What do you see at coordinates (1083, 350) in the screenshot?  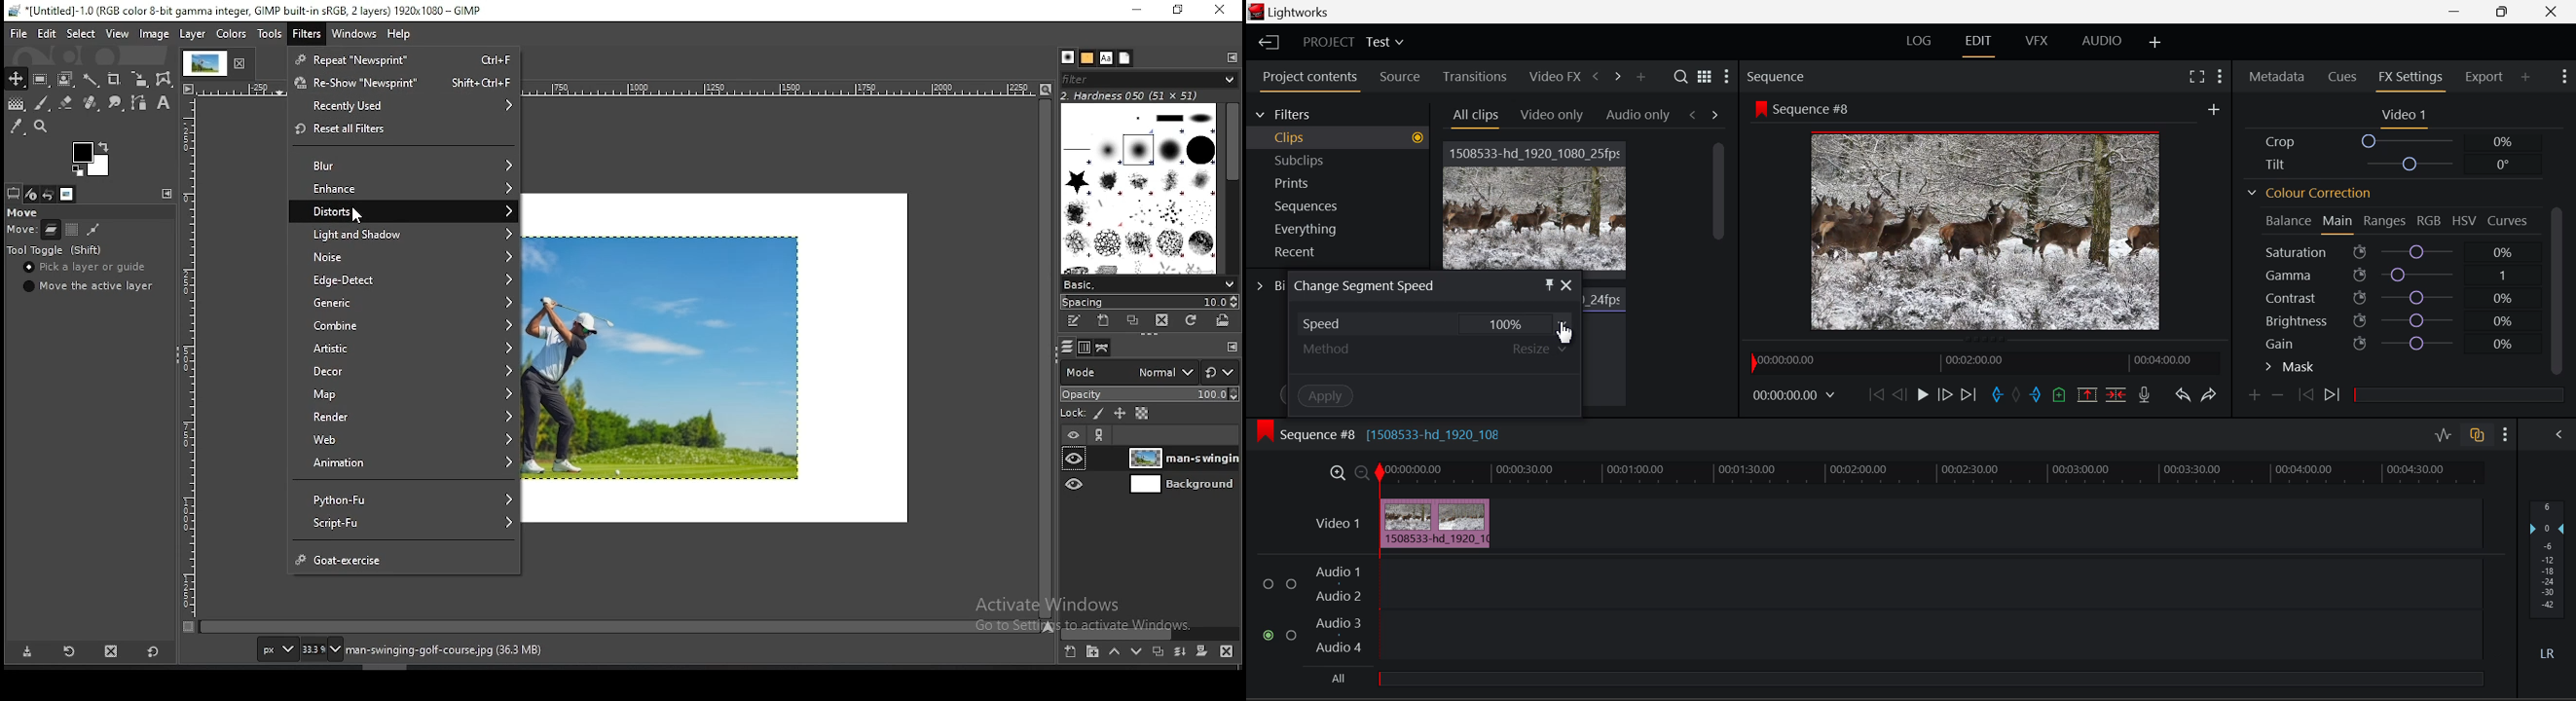 I see `channels` at bounding box center [1083, 350].